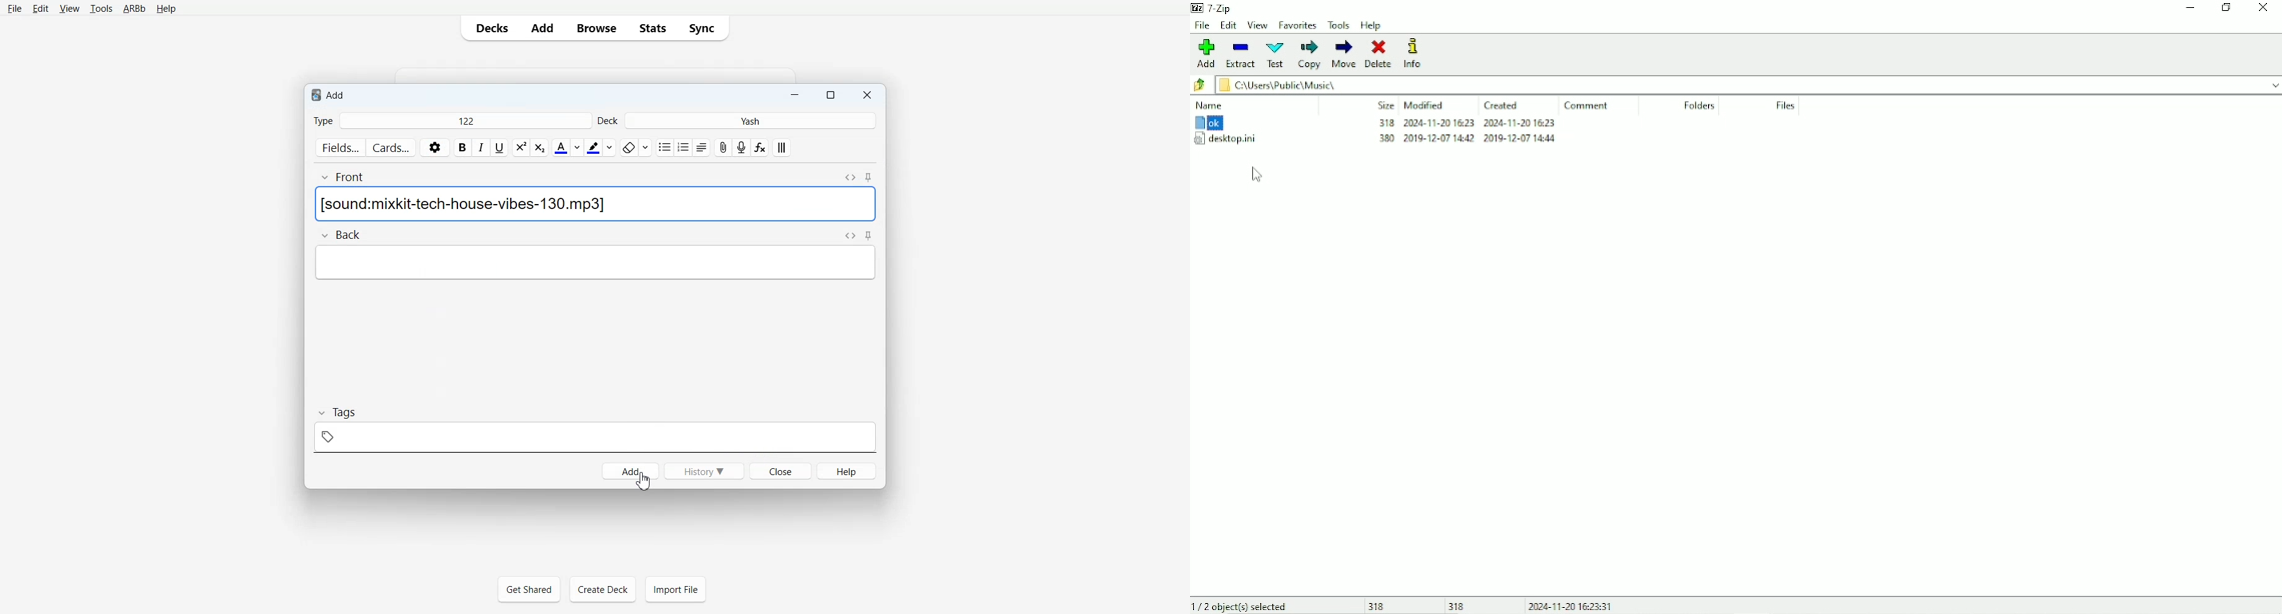 The width and height of the screenshot is (2296, 616). Describe the element at coordinates (676, 589) in the screenshot. I see `Import File` at that location.